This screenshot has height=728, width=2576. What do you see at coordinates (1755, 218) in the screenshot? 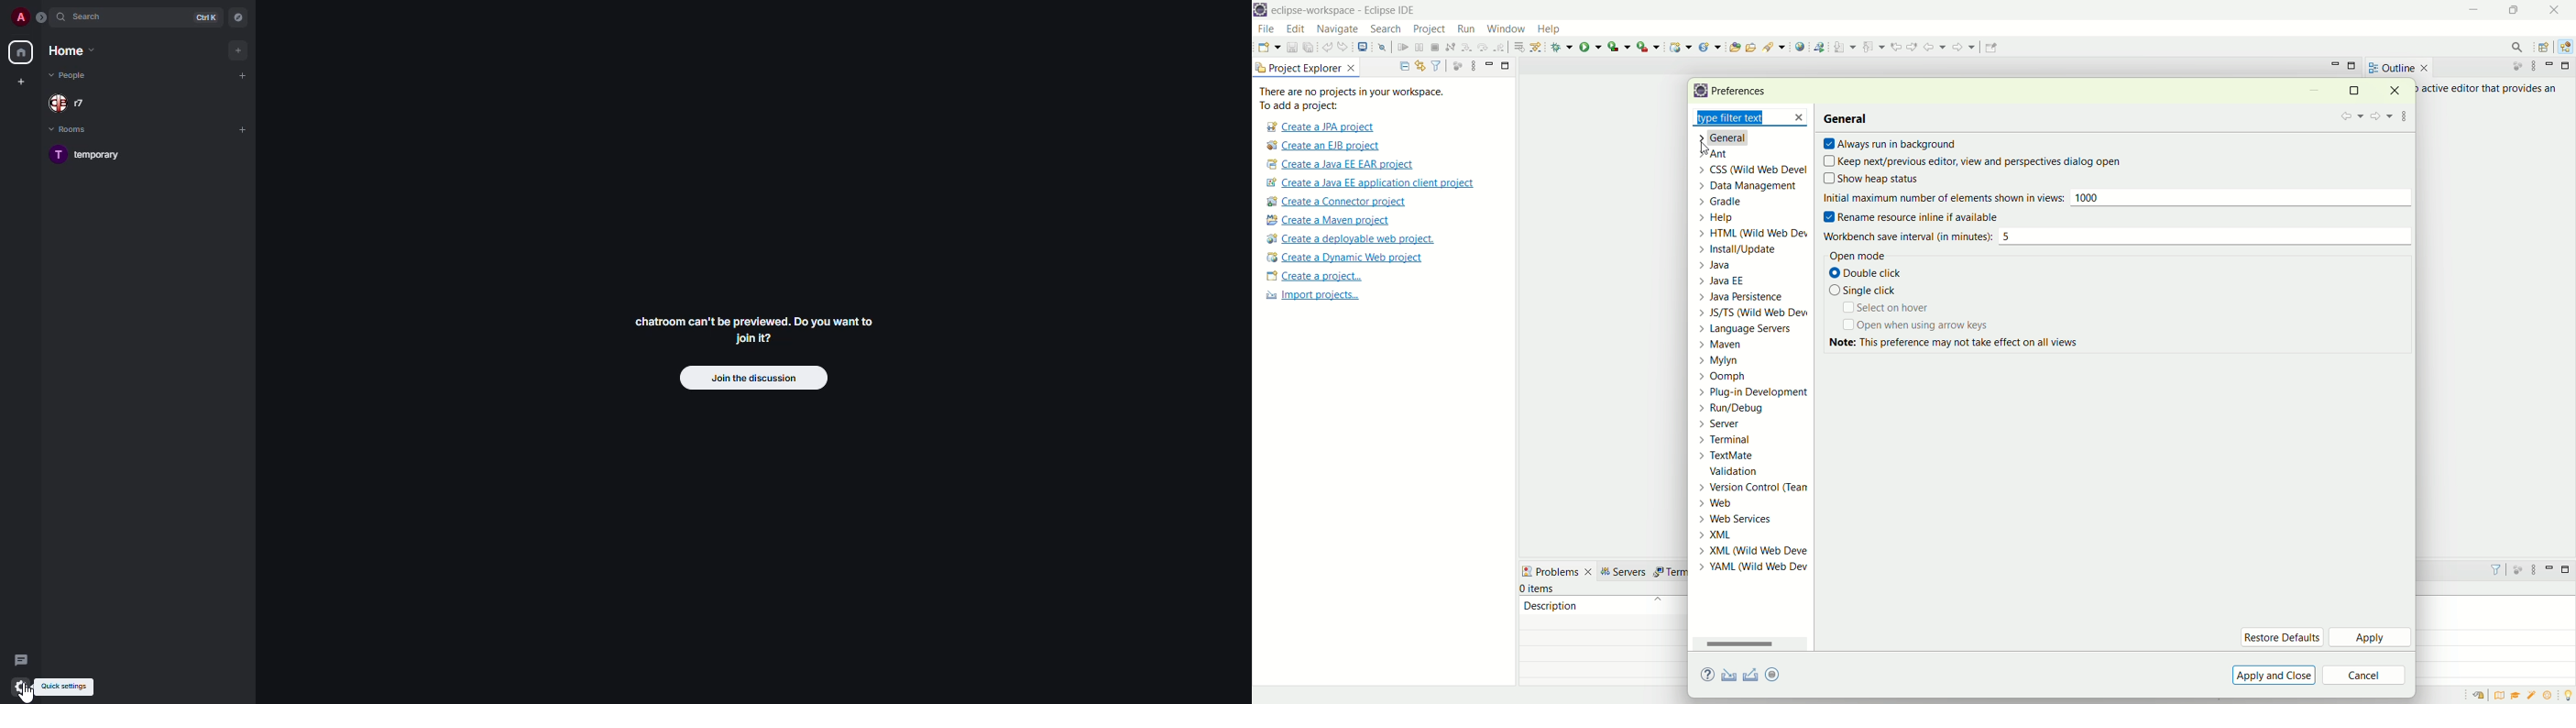
I see `help` at bounding box center [1755, 218].